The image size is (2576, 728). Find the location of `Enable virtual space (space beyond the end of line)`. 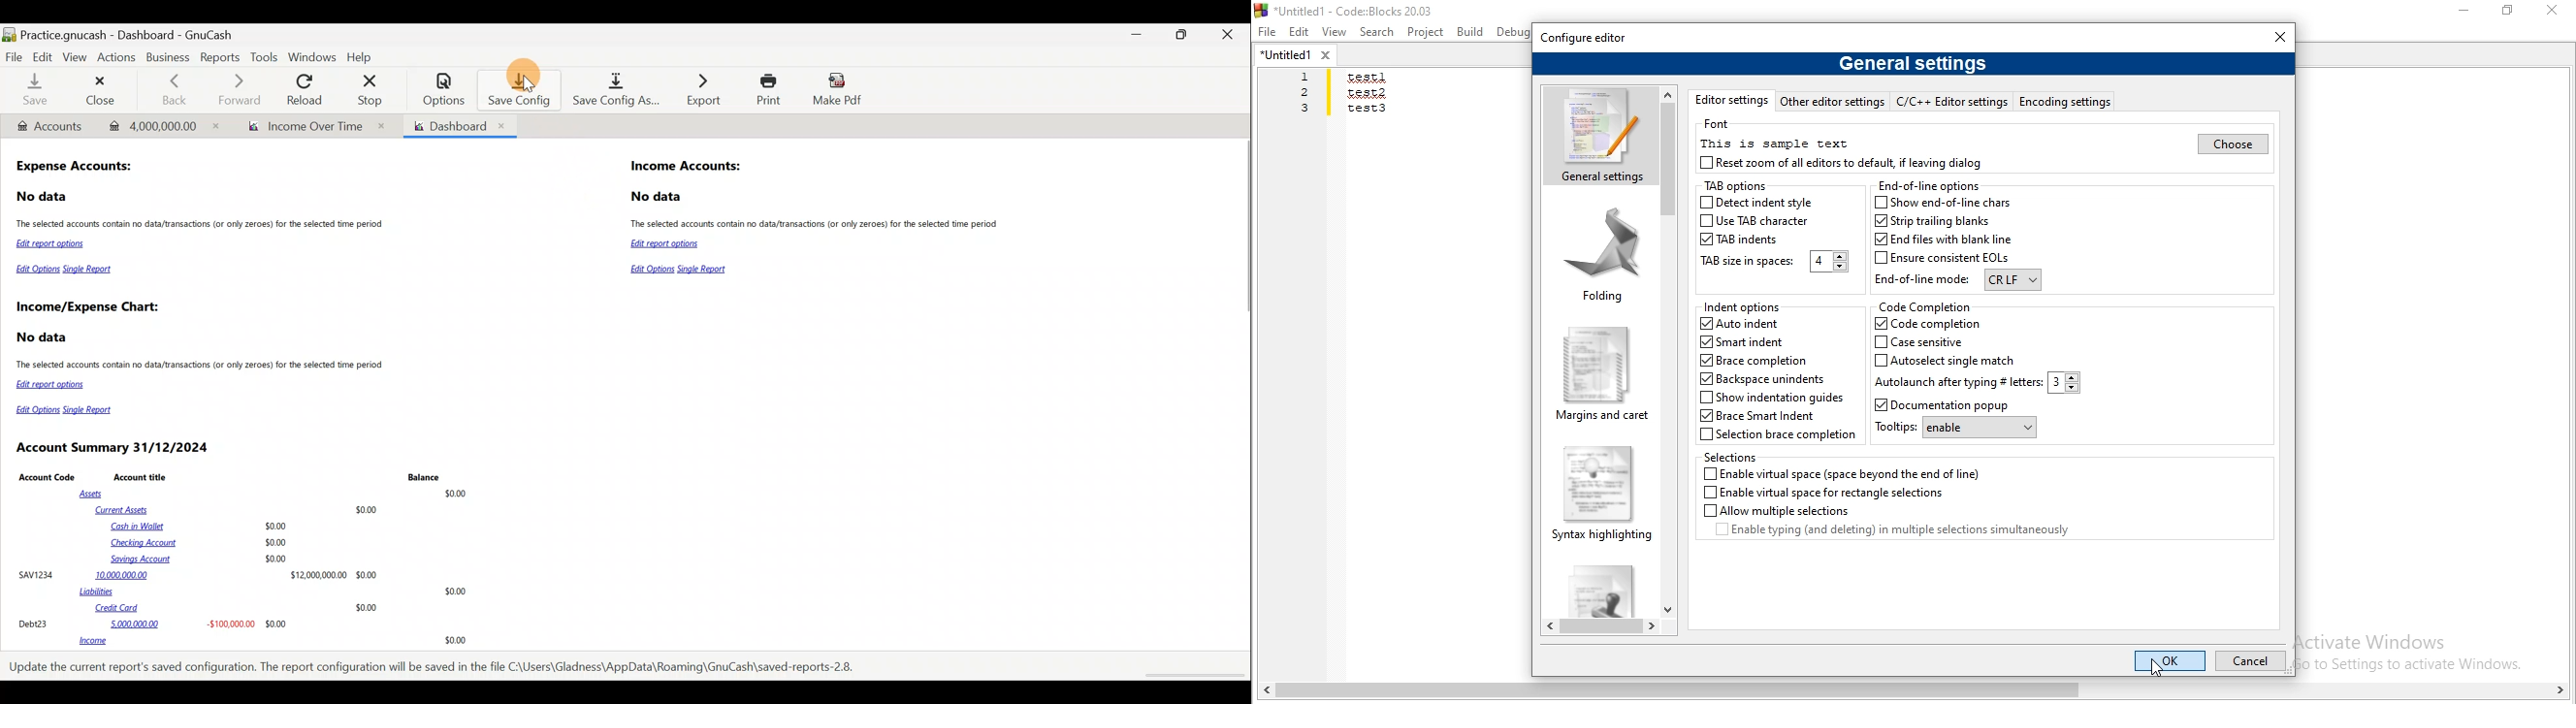

Enable virtual space (space beyond the end of line) is located at coordinates (1843, 473).